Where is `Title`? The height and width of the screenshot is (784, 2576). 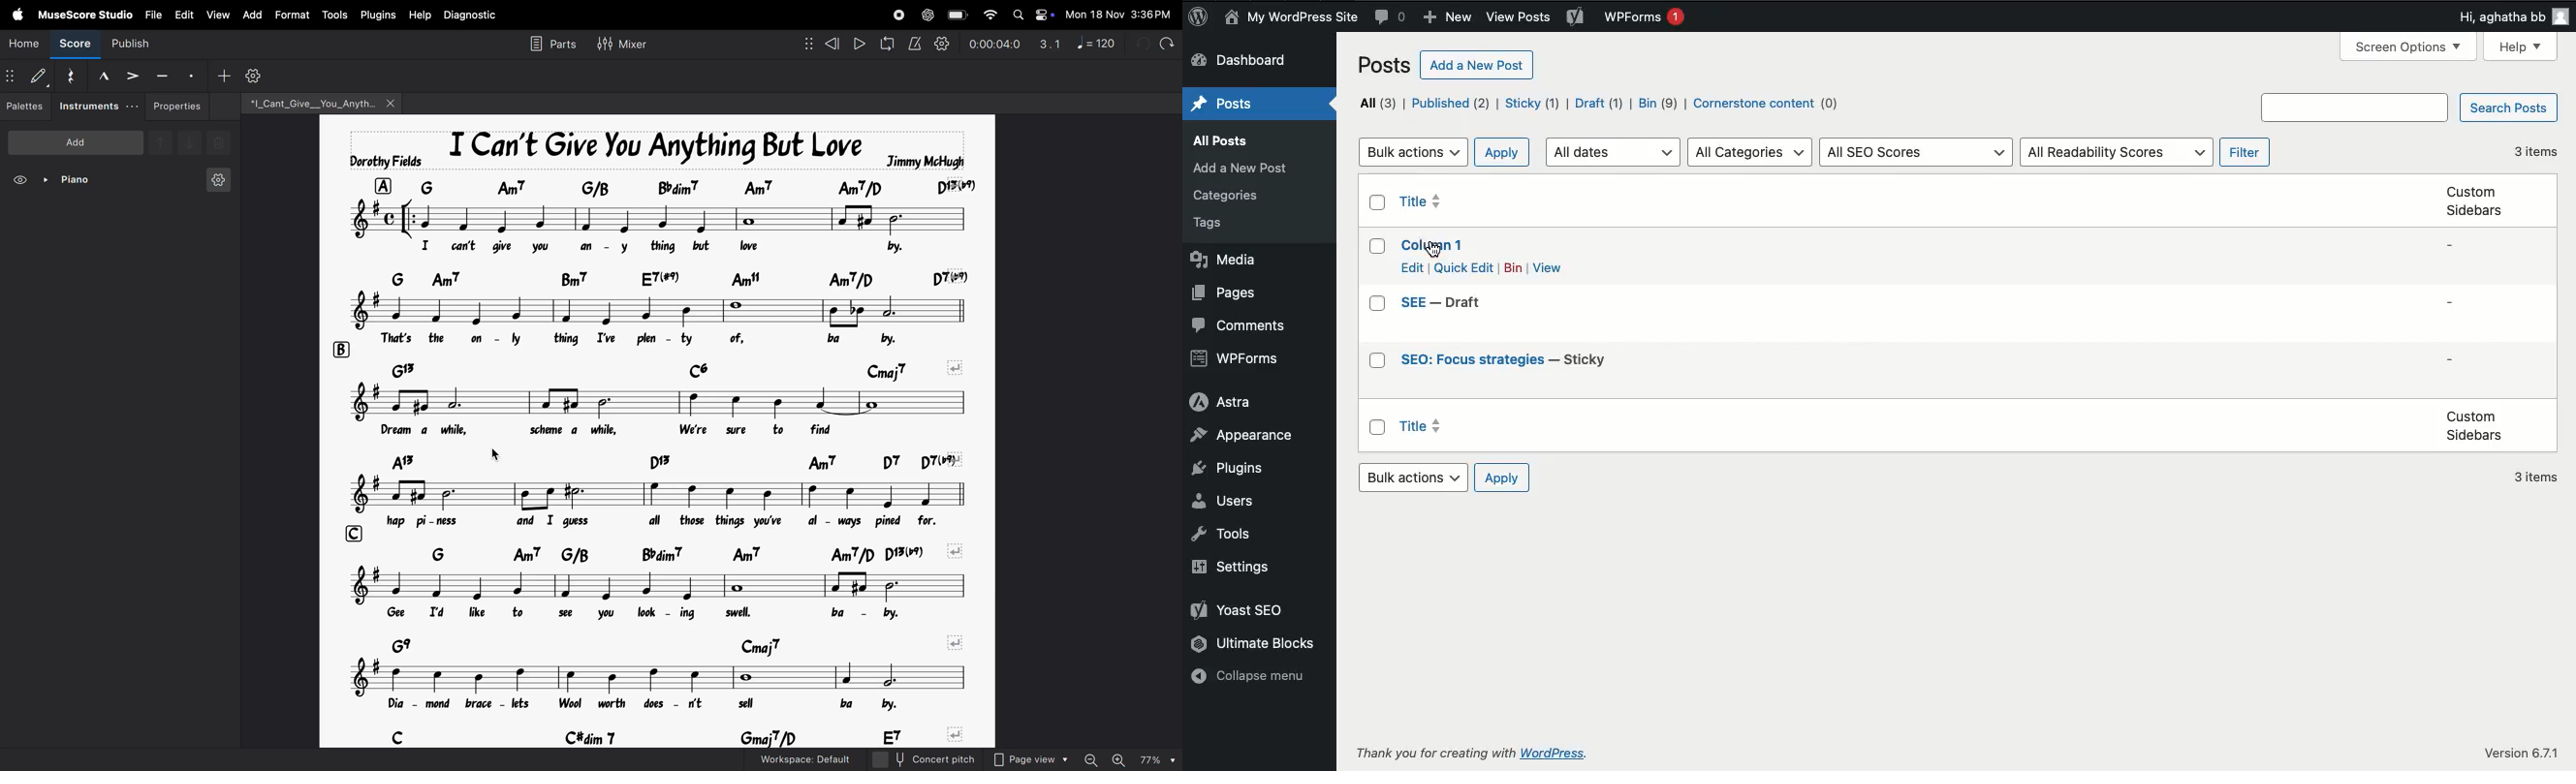
Title is located at coordinates (1421, 426).